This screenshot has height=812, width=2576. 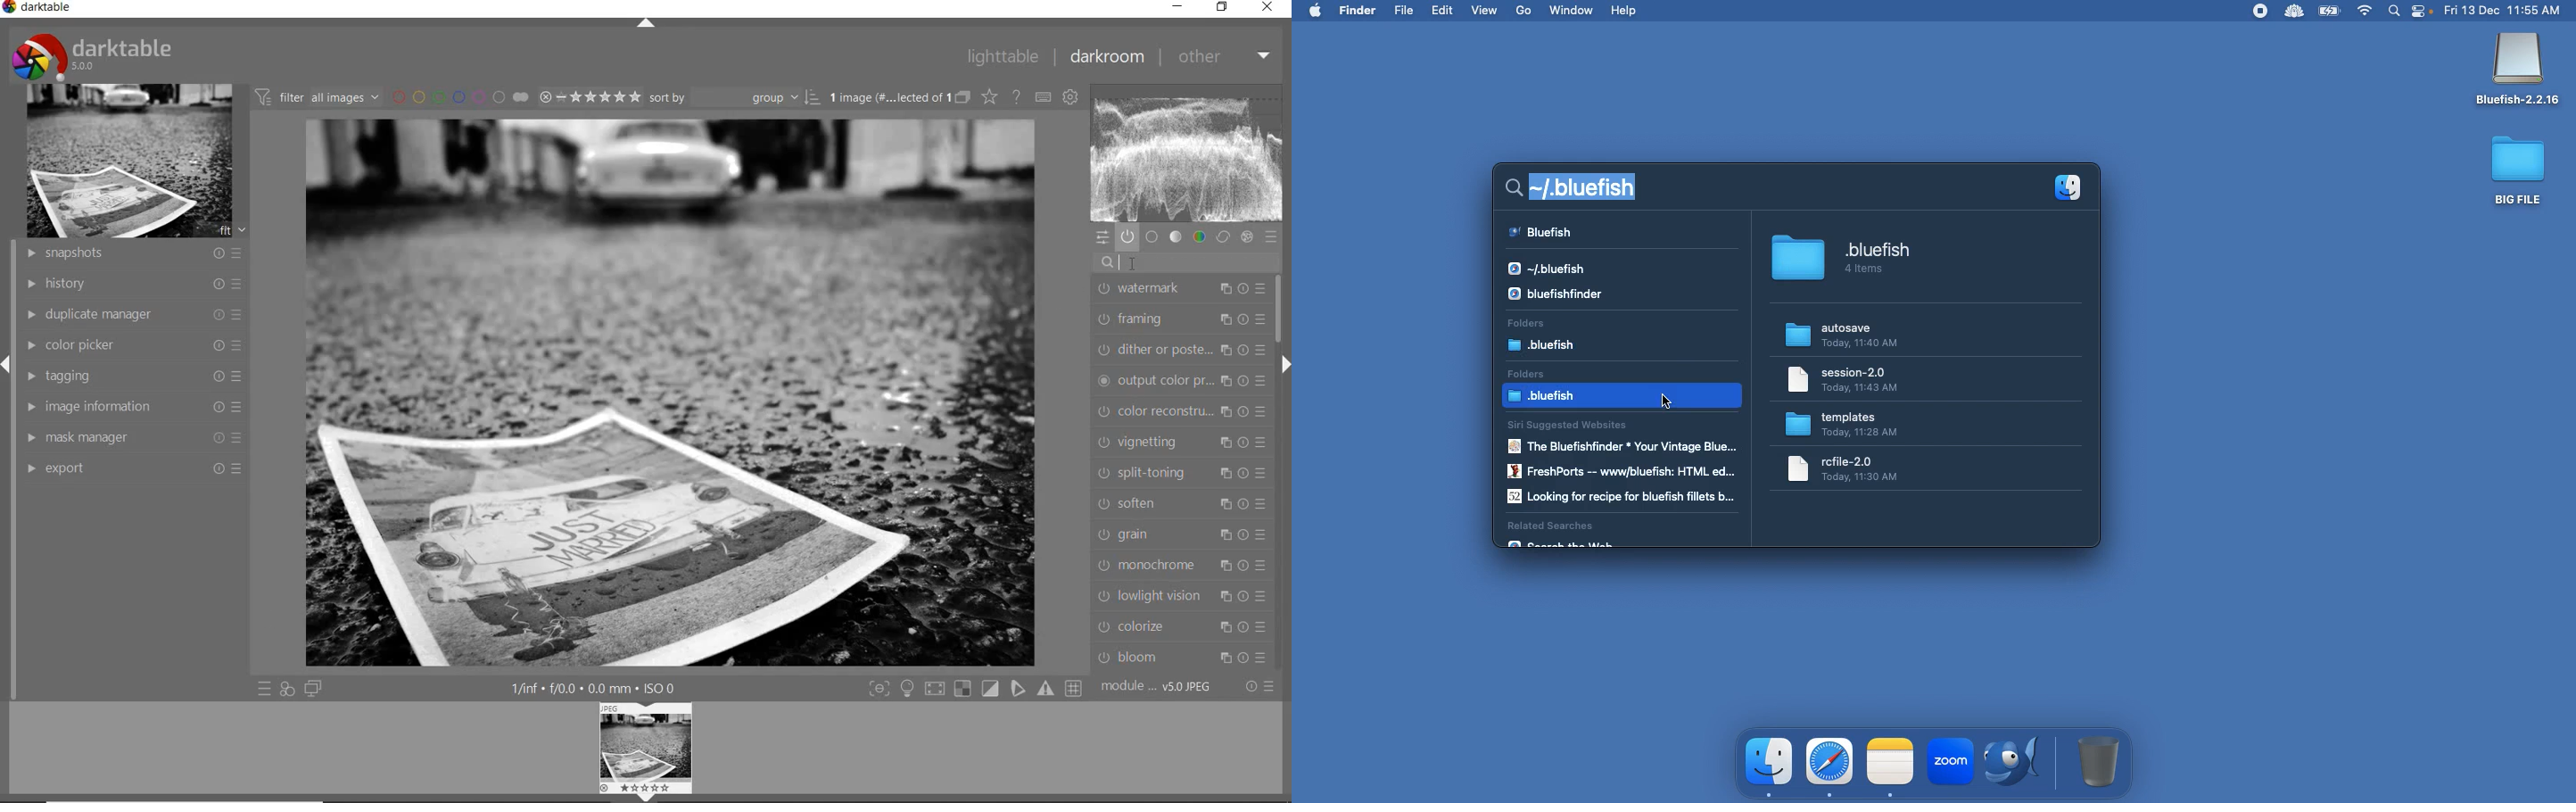 I want to click on preset , so click(x=1271, y=238).